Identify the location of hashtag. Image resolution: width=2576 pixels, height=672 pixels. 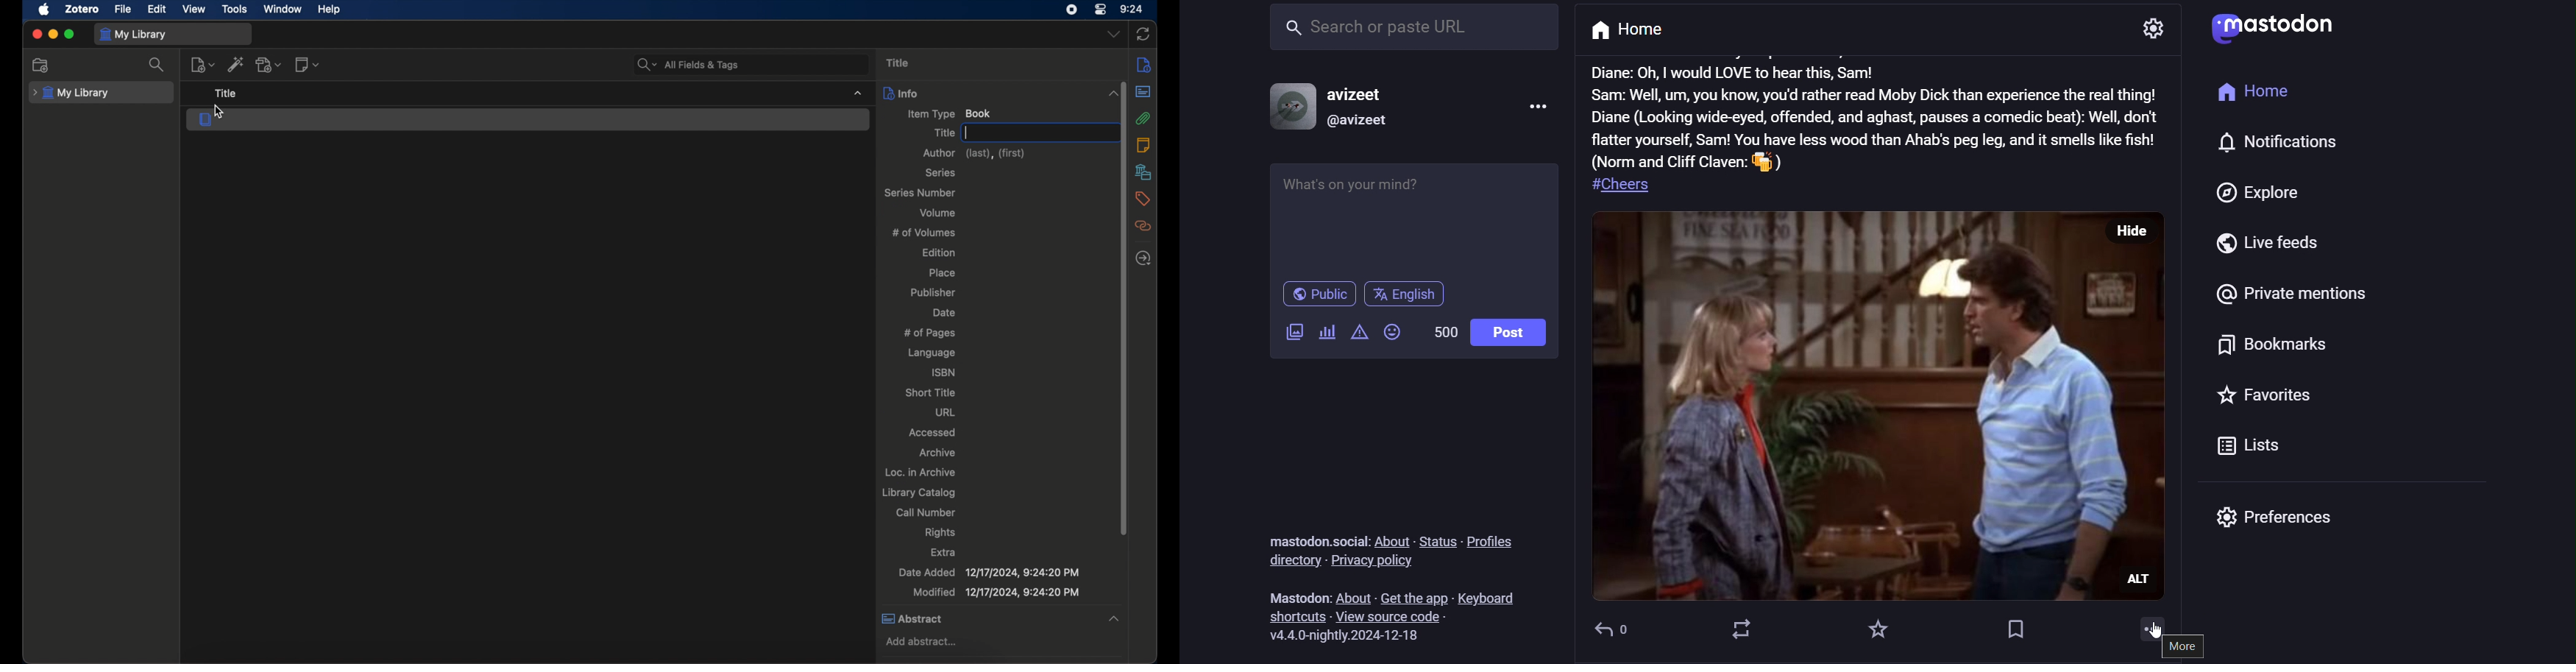
(1625, 188).